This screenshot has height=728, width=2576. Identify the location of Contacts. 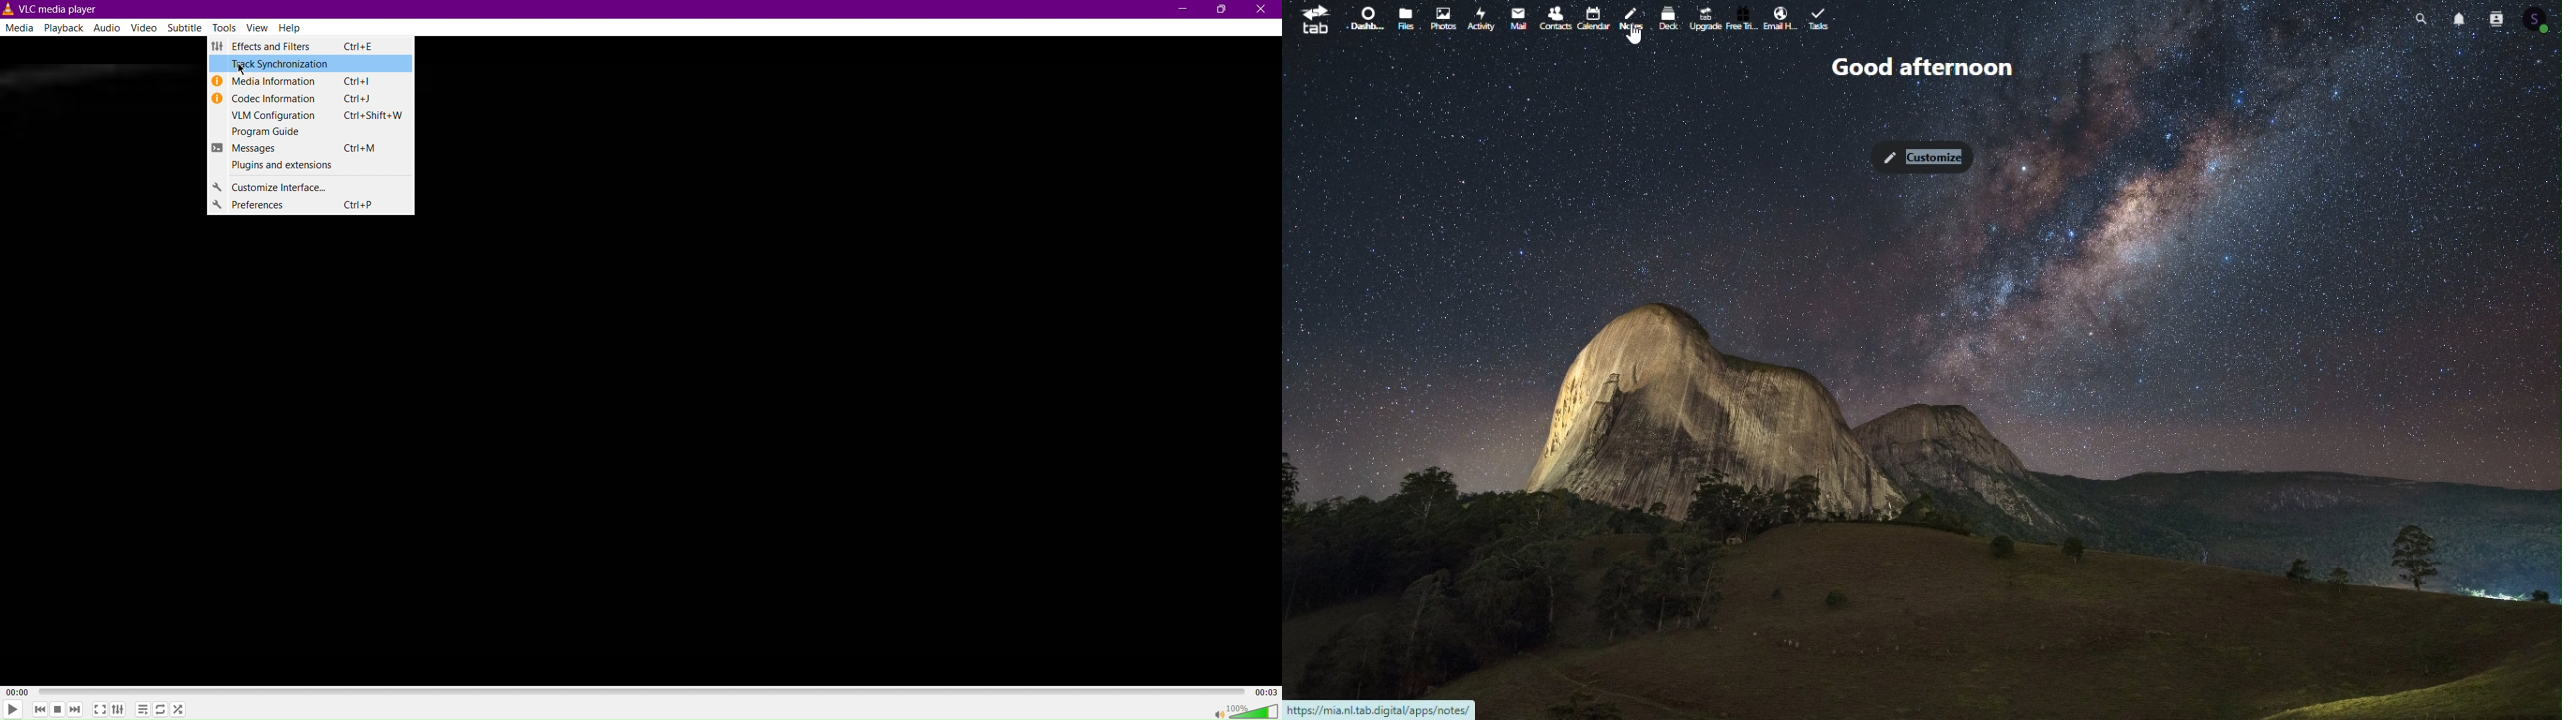
(2501, 15).